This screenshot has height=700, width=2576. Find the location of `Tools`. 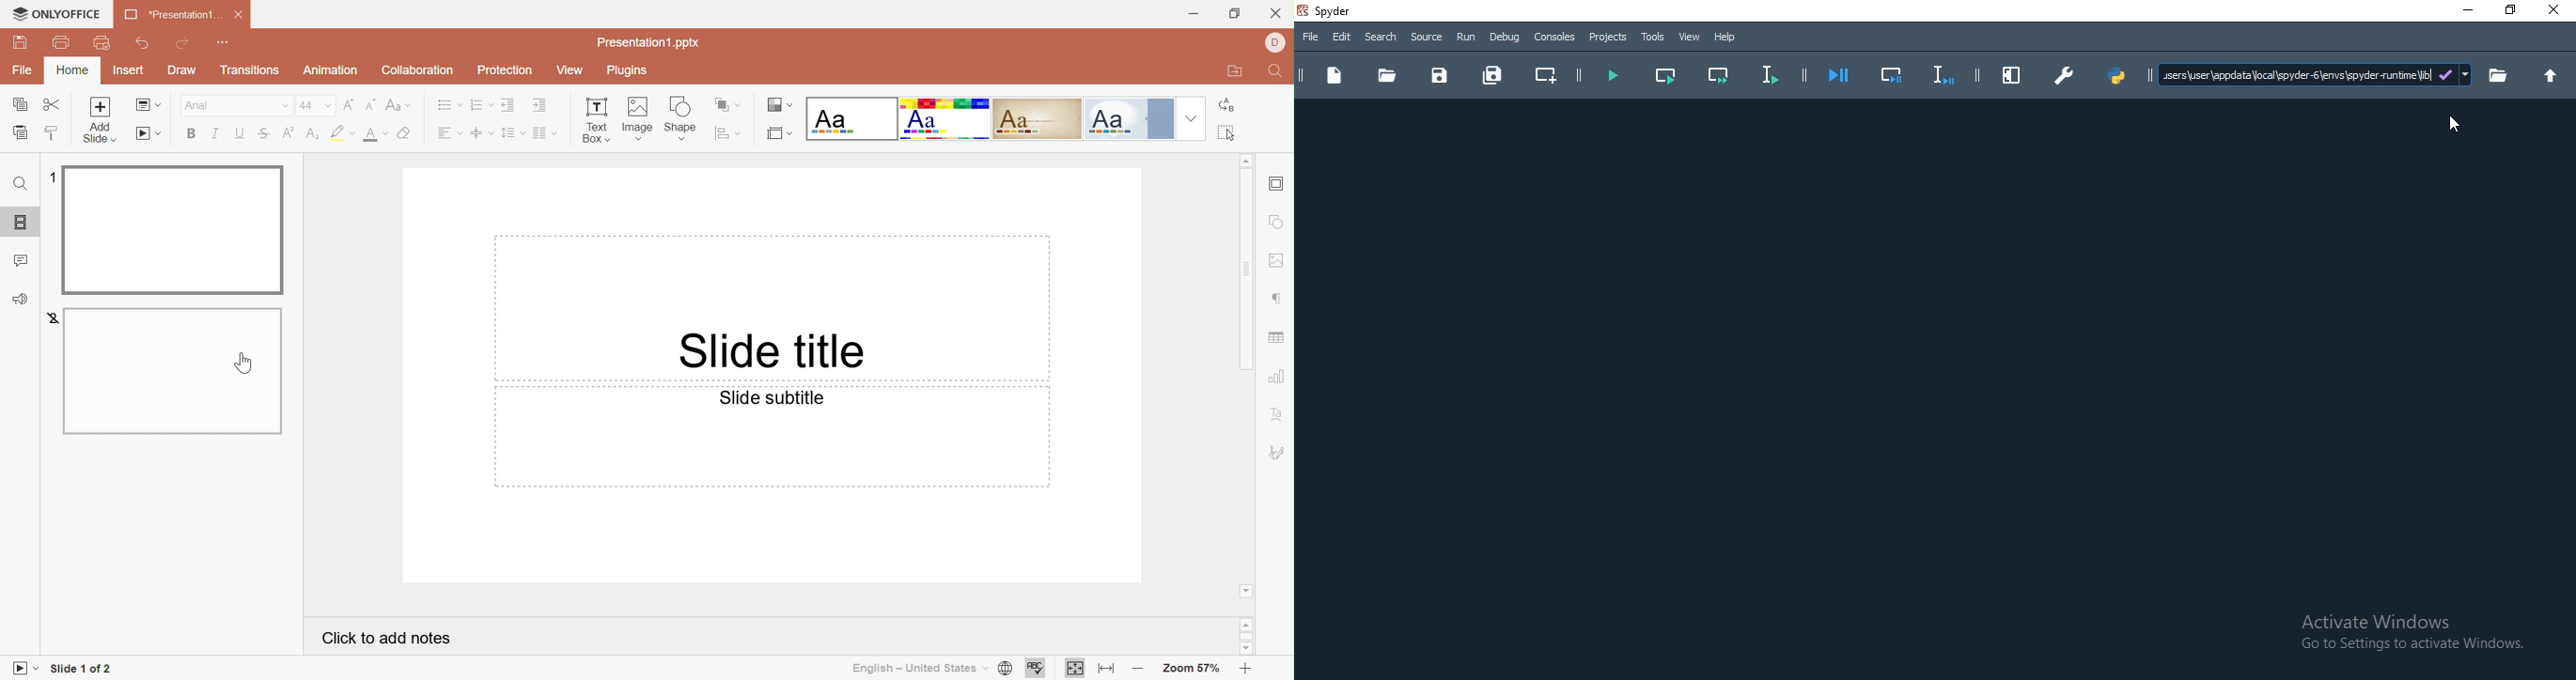

Tools is located at coordinates (1654, 38).